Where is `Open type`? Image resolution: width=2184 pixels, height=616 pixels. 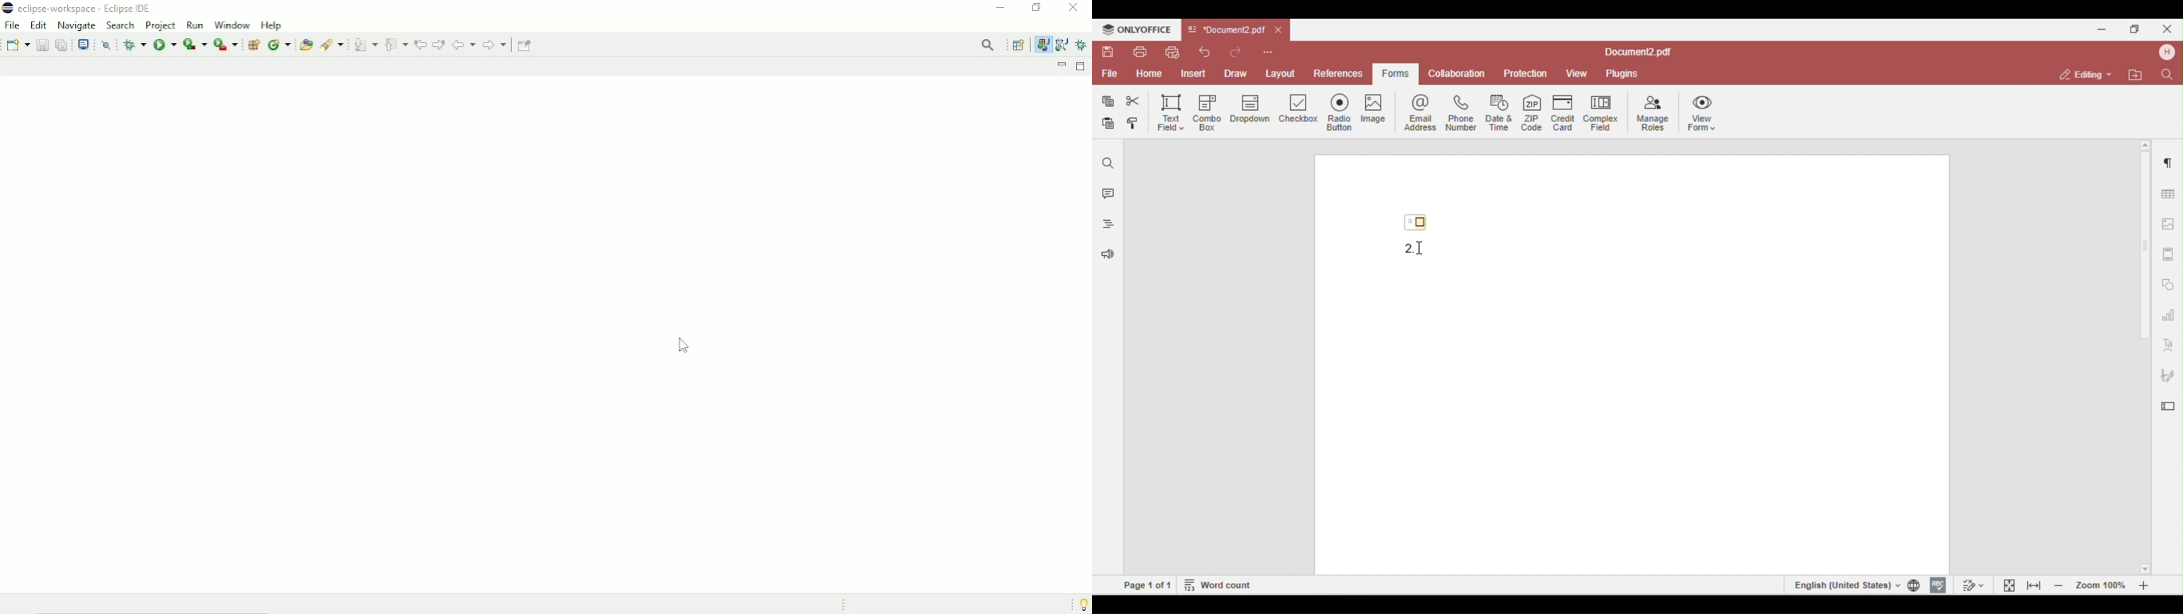 Open type is located at coordinates (305, 44).